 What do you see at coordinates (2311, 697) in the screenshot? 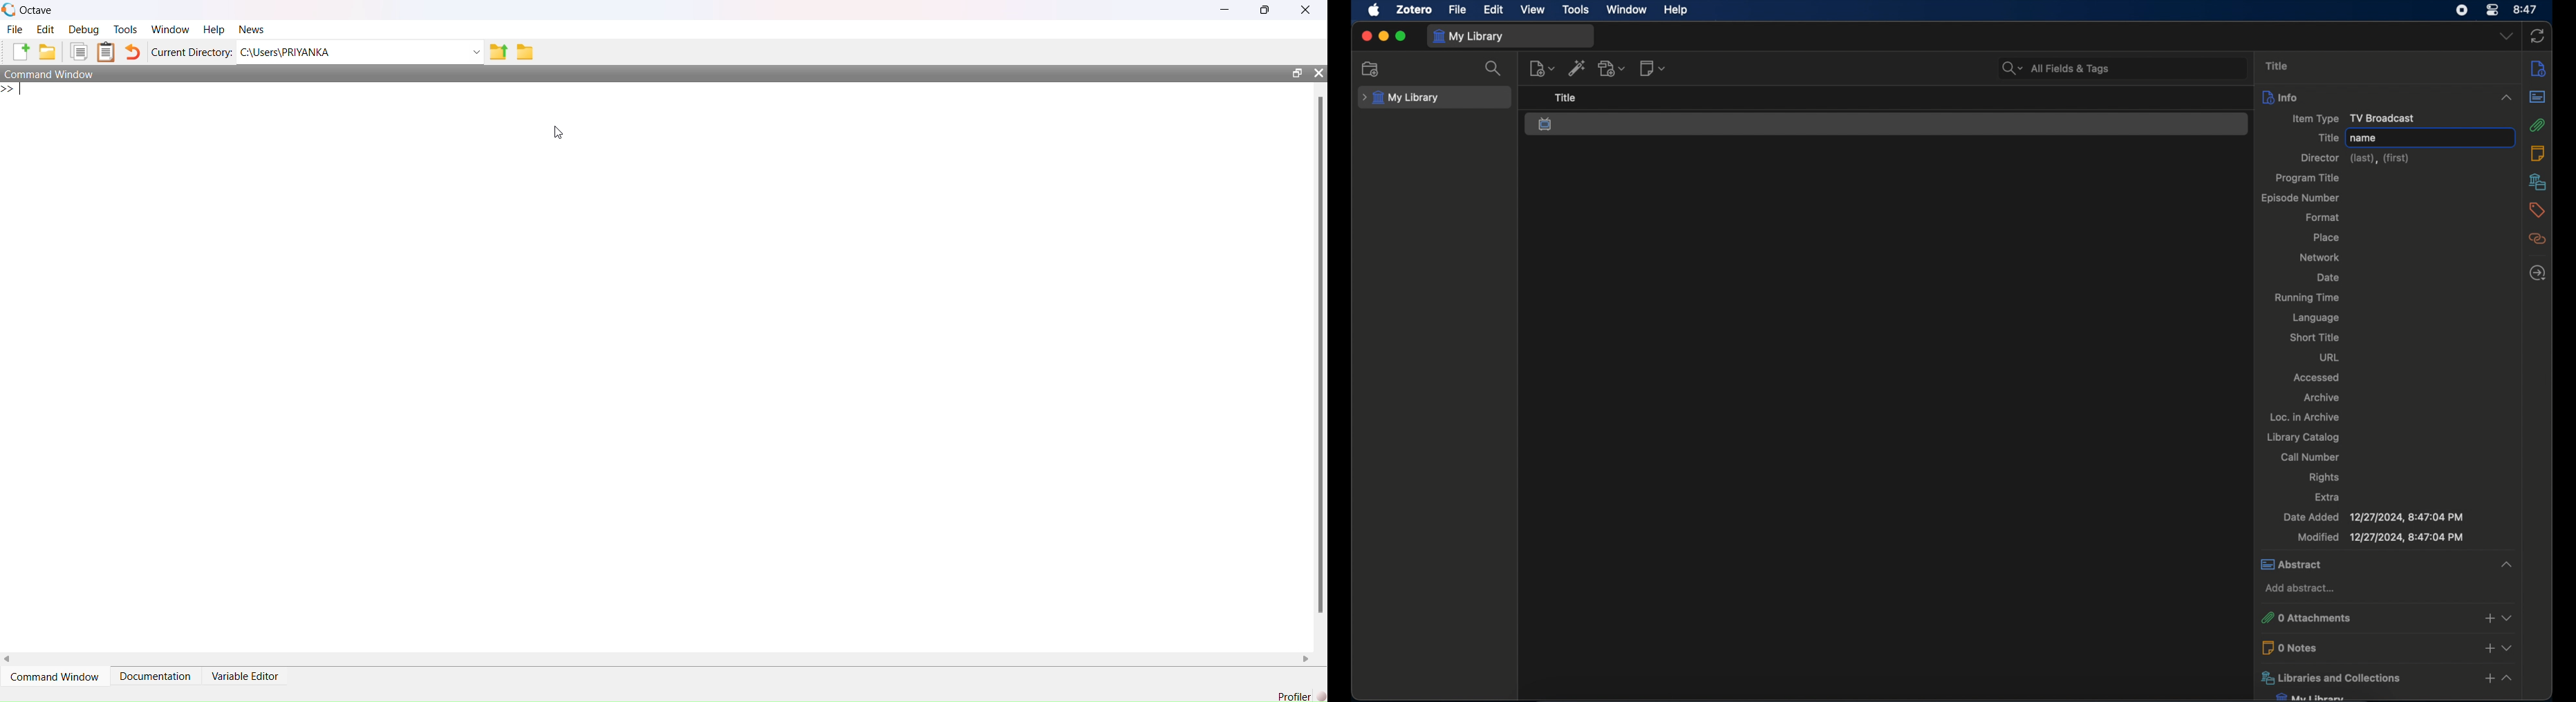
I see `my library` at bounding box center [2311, 697].